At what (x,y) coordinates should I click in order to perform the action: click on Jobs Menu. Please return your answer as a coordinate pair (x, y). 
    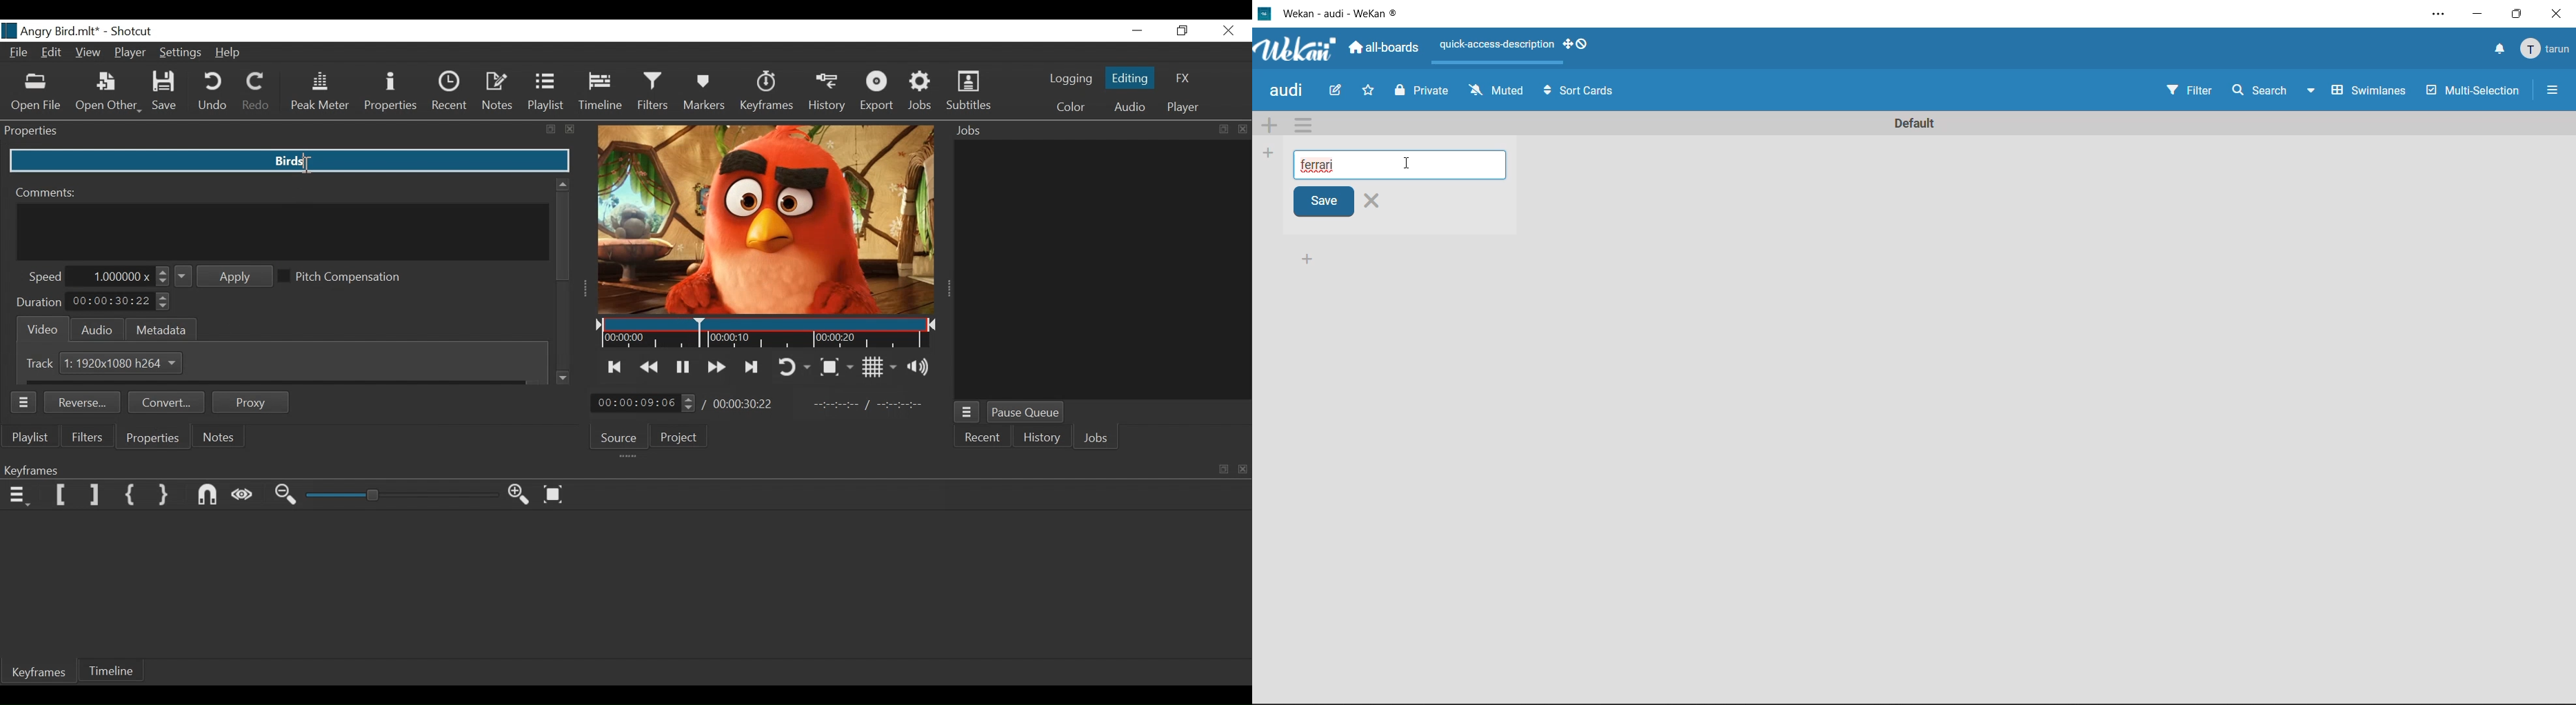
    Looking at the image, I should click on (970, 412).